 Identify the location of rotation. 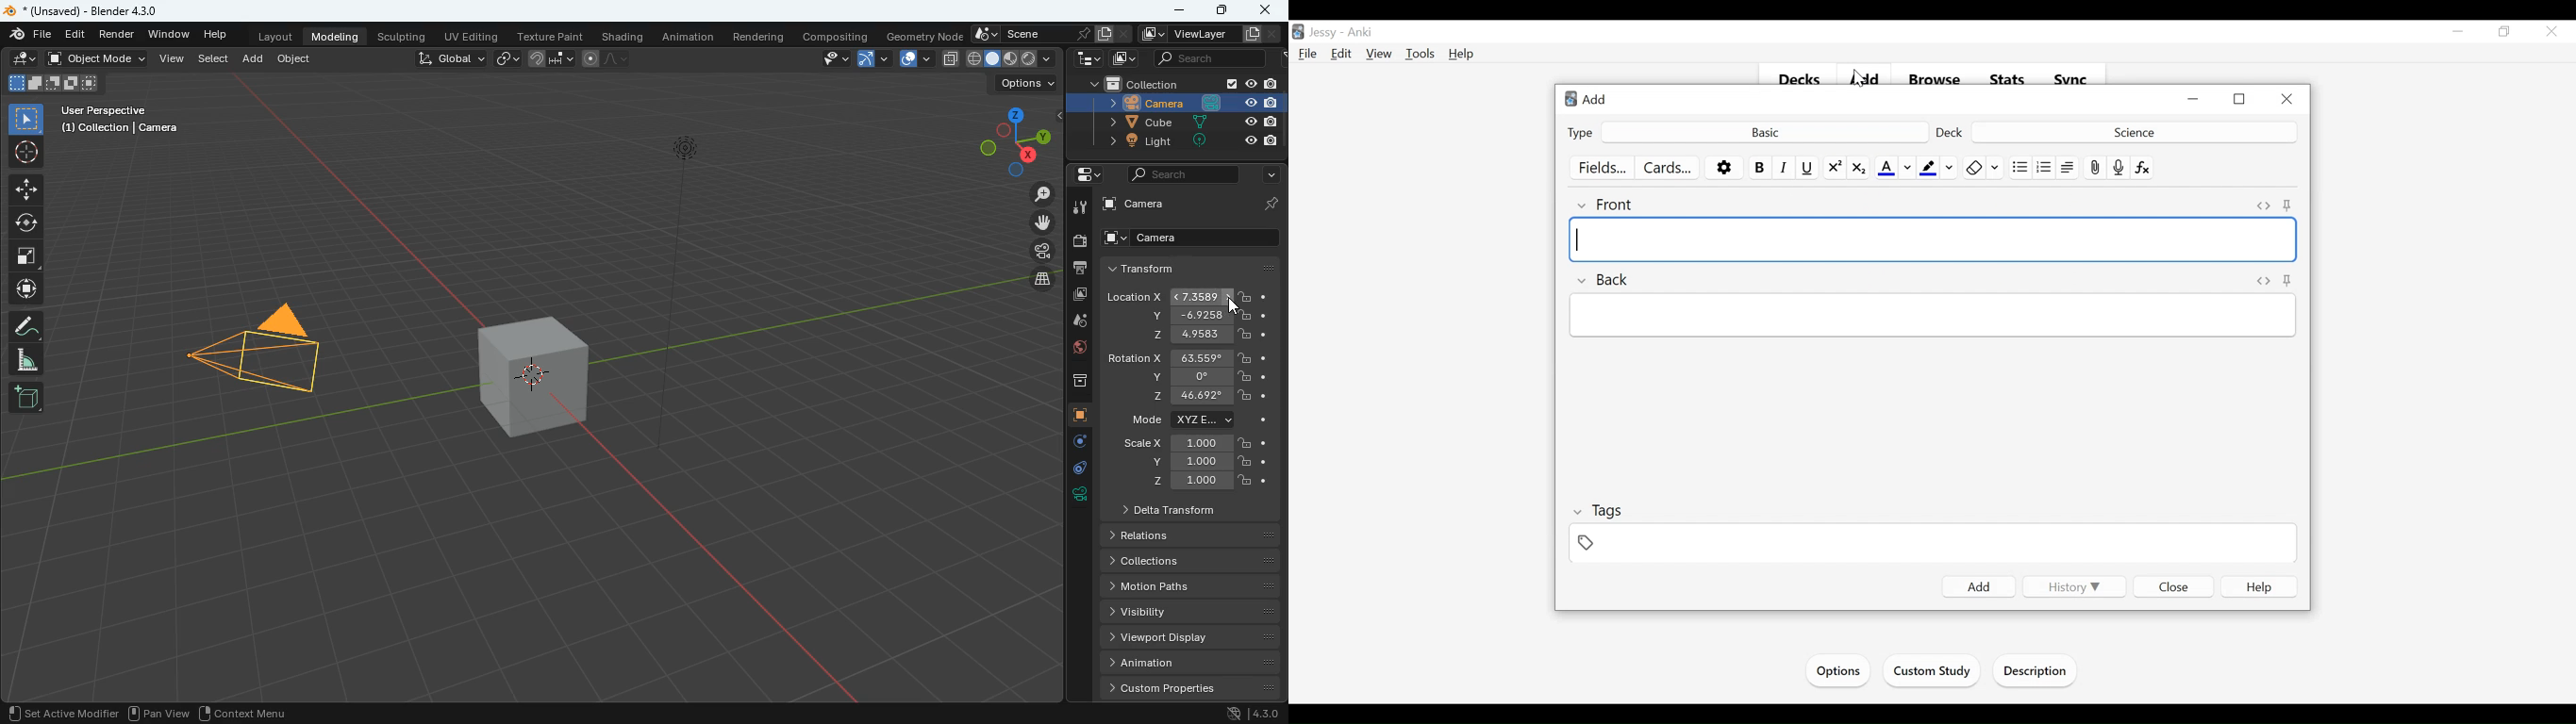
(25, 222).